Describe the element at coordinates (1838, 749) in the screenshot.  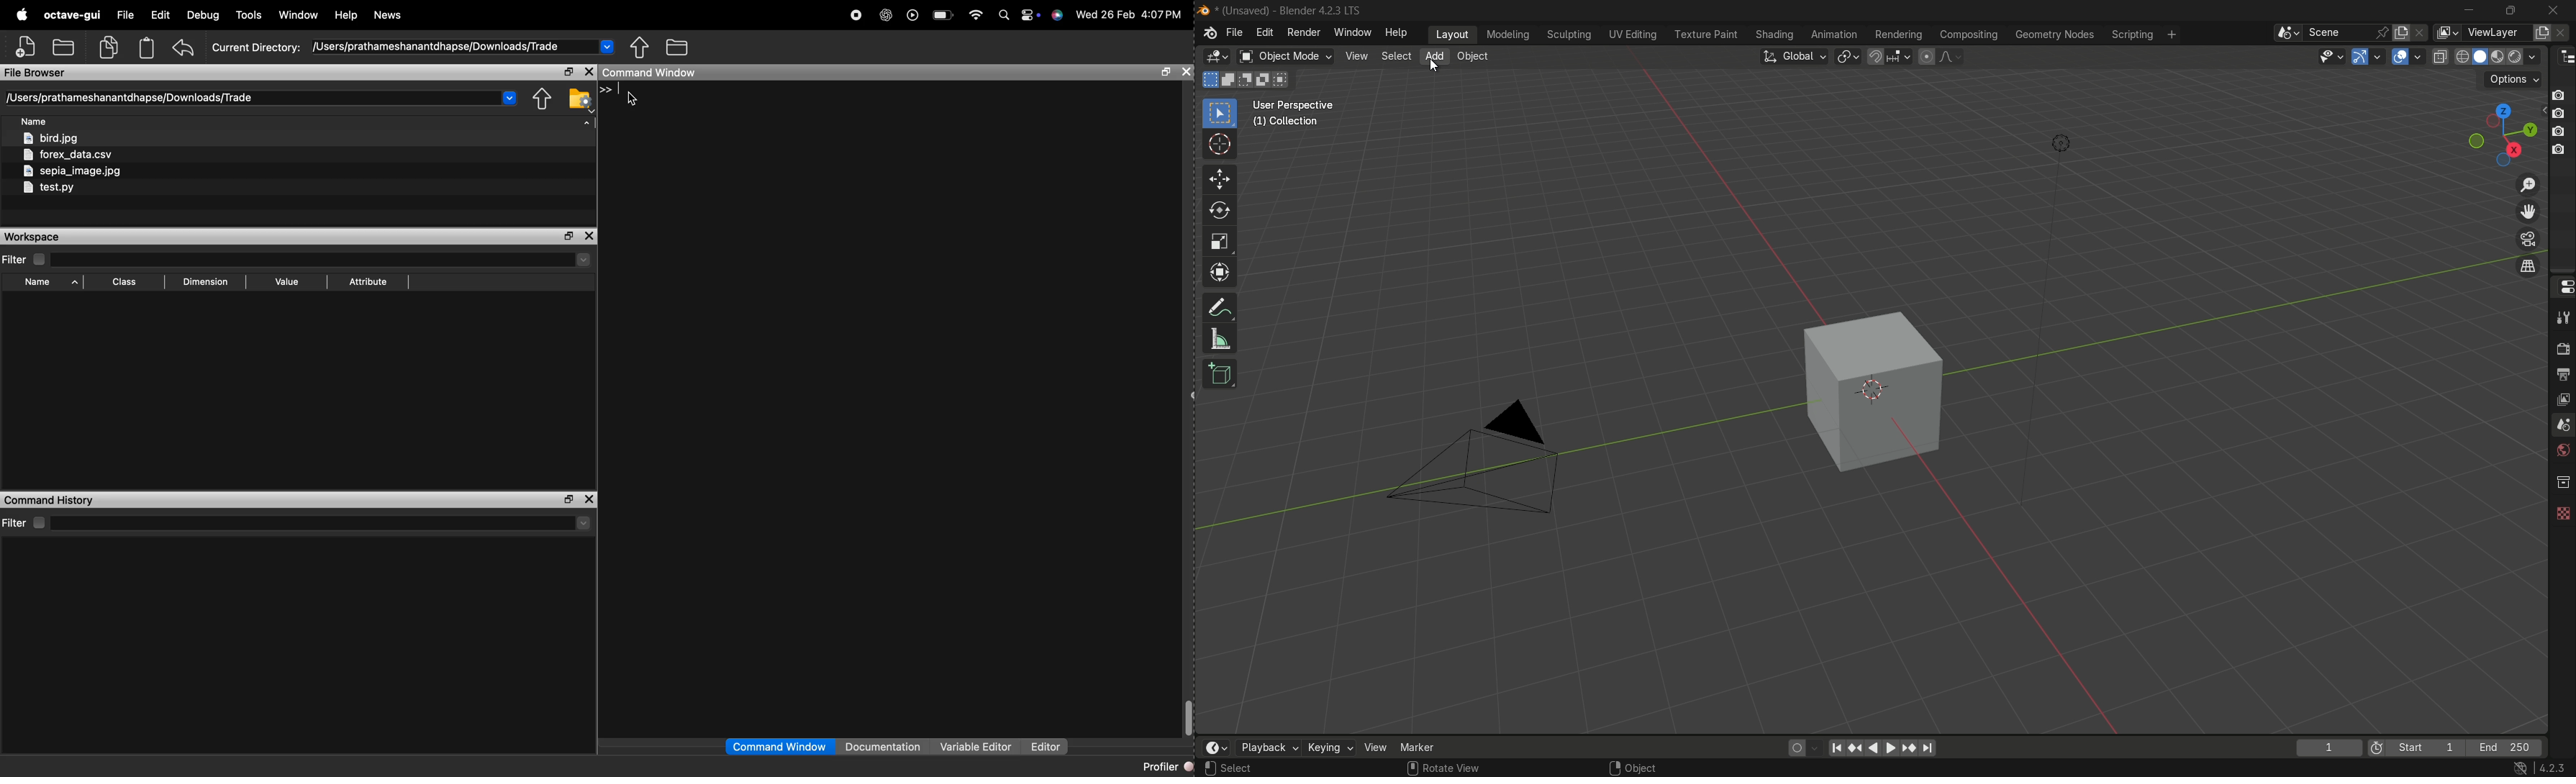
I see `move to the beginning` at that location.